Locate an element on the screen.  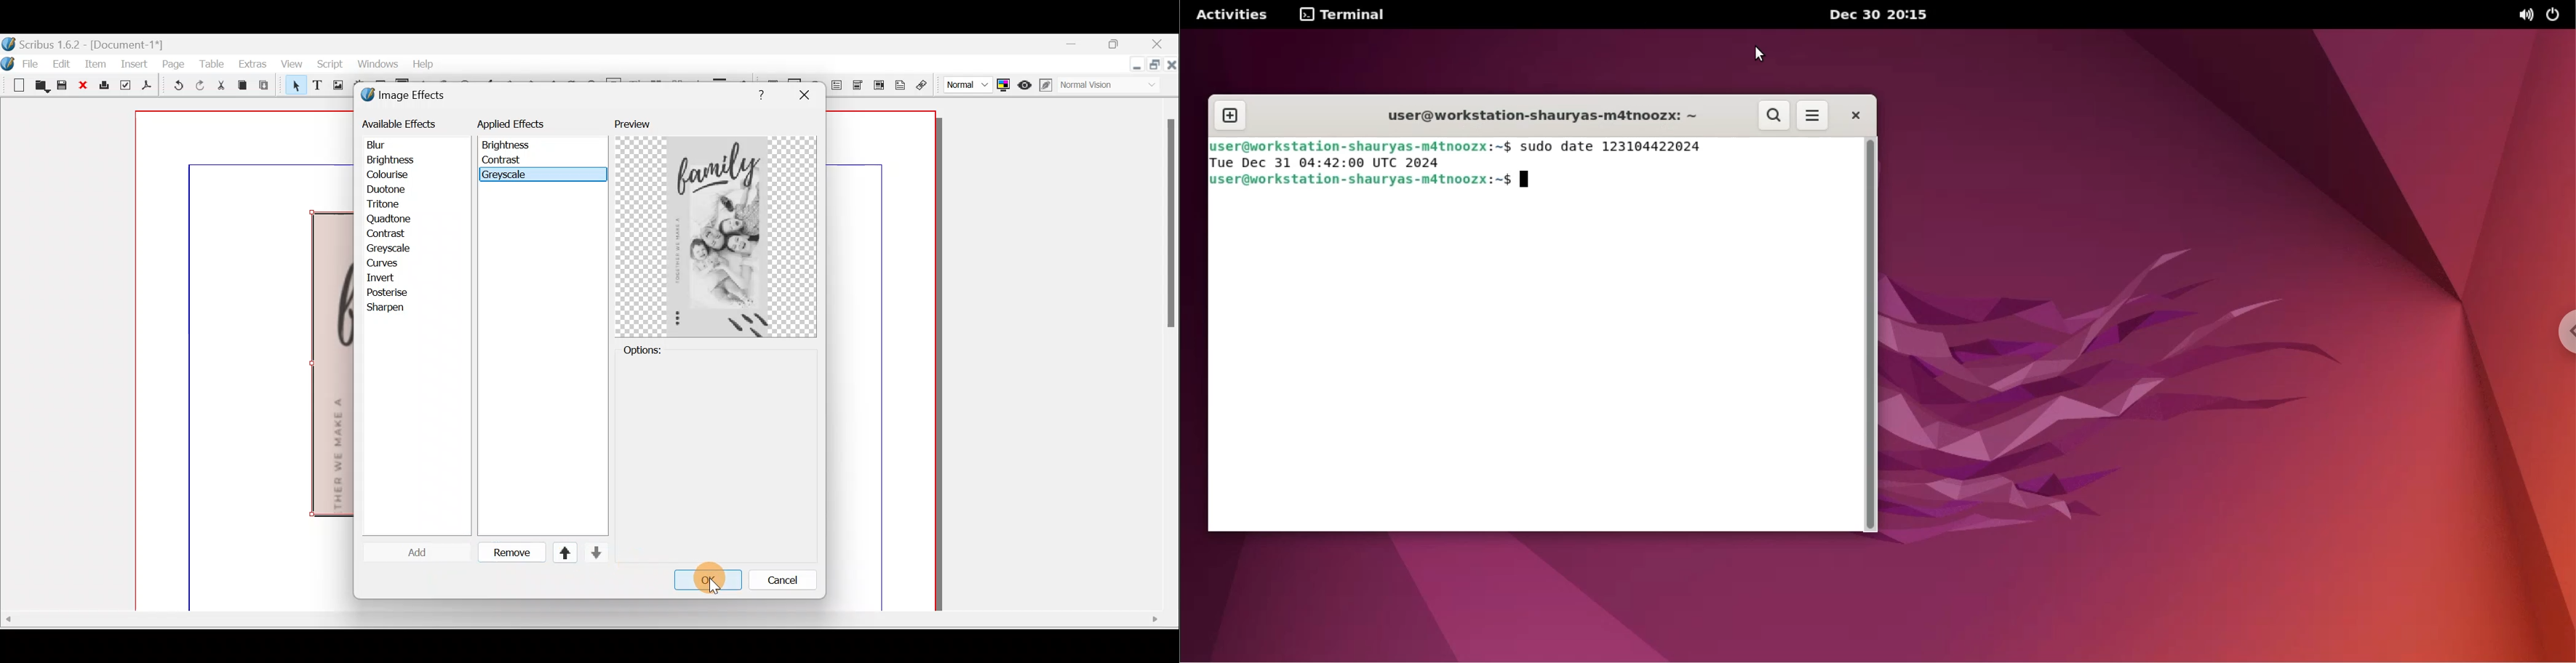
tritone is located at coordinates (402, 204).